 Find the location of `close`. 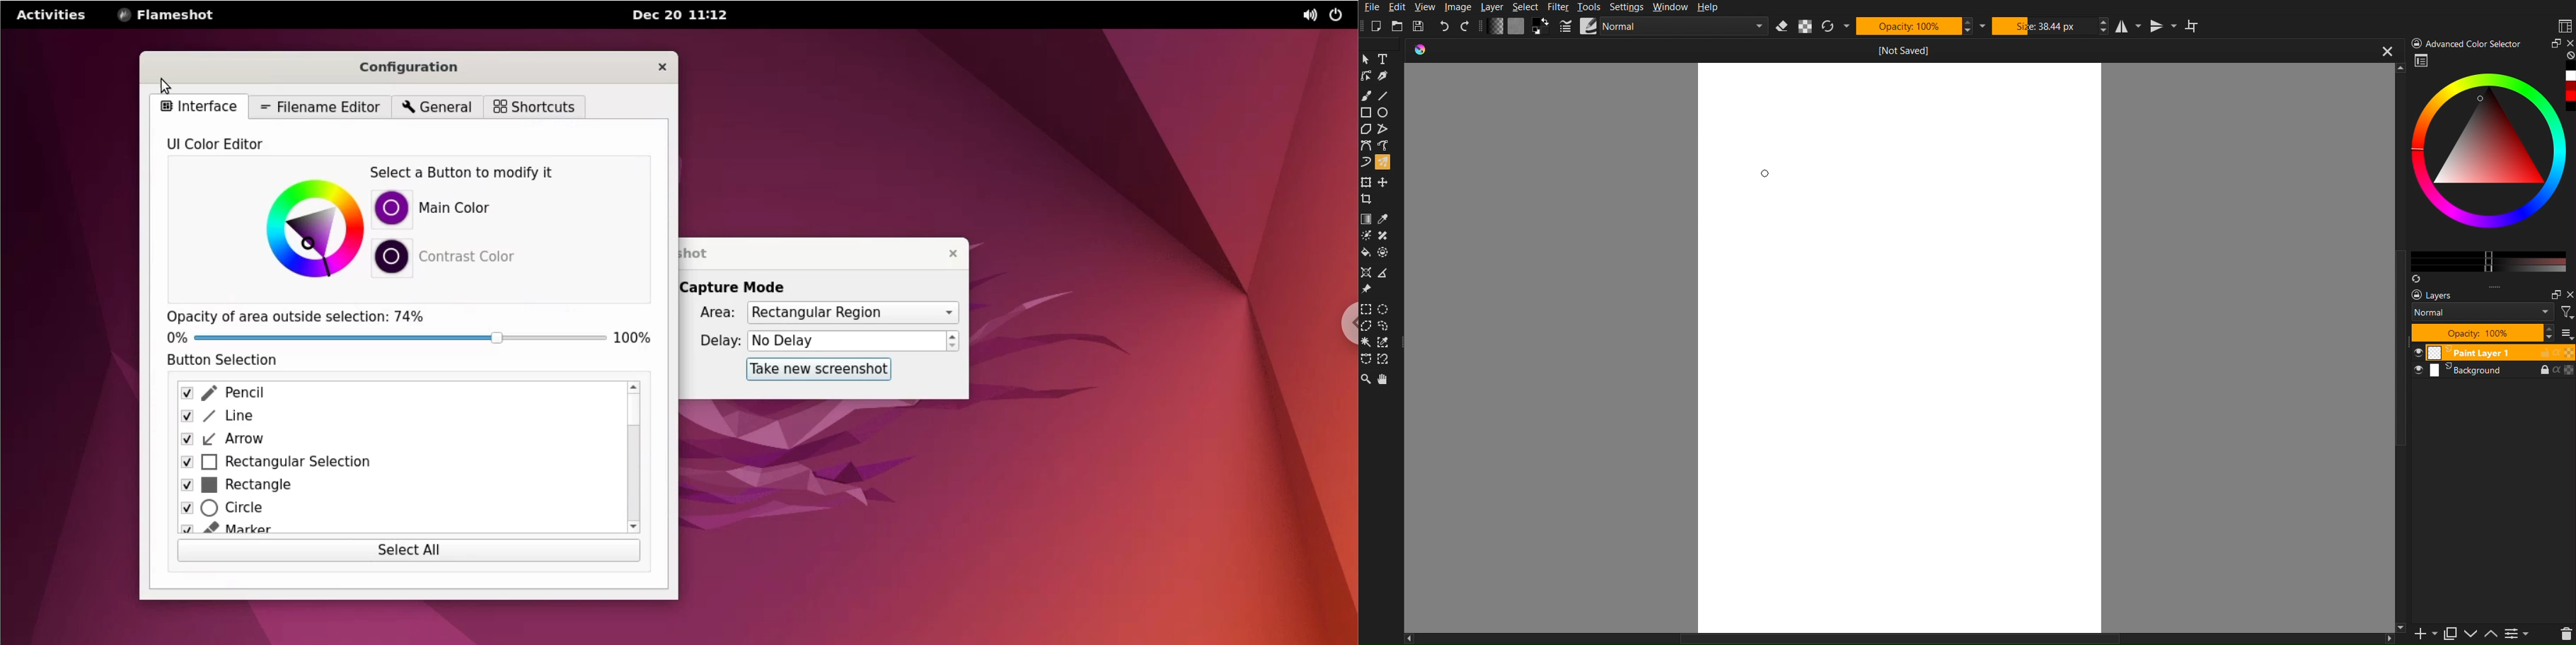

close is located at coordinates (2569, 295).